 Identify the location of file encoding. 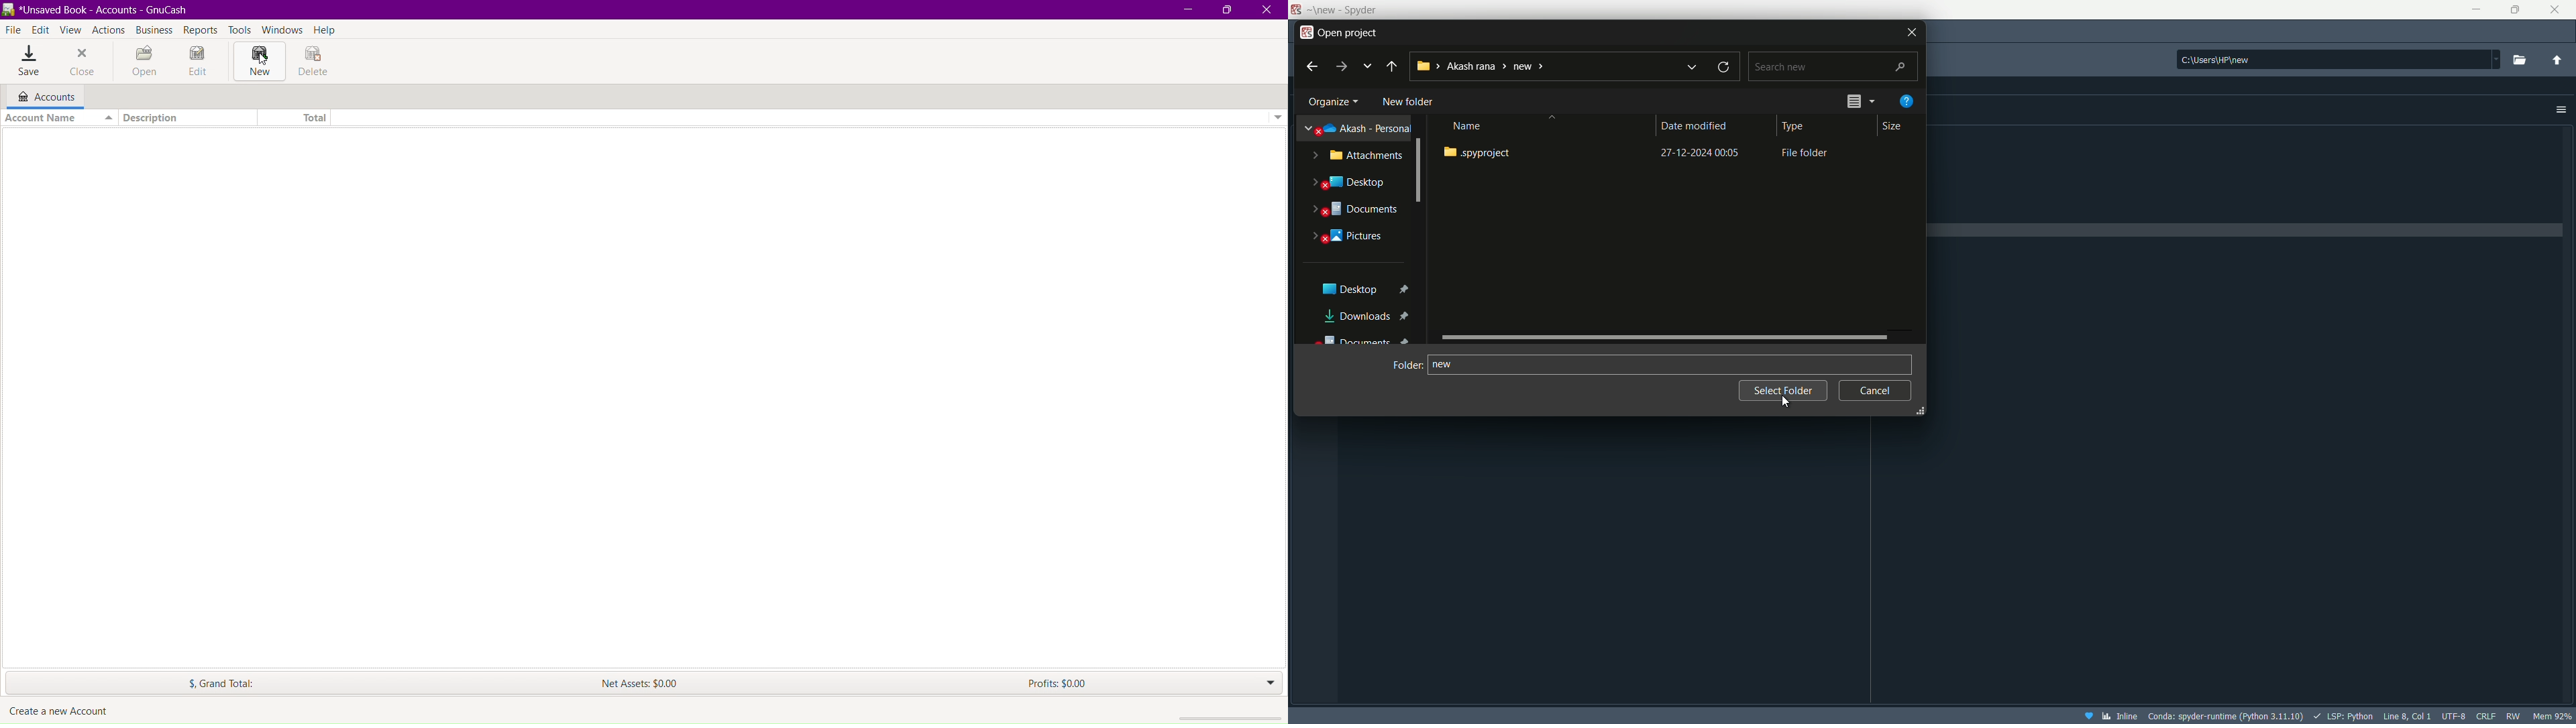
(2453, 715).